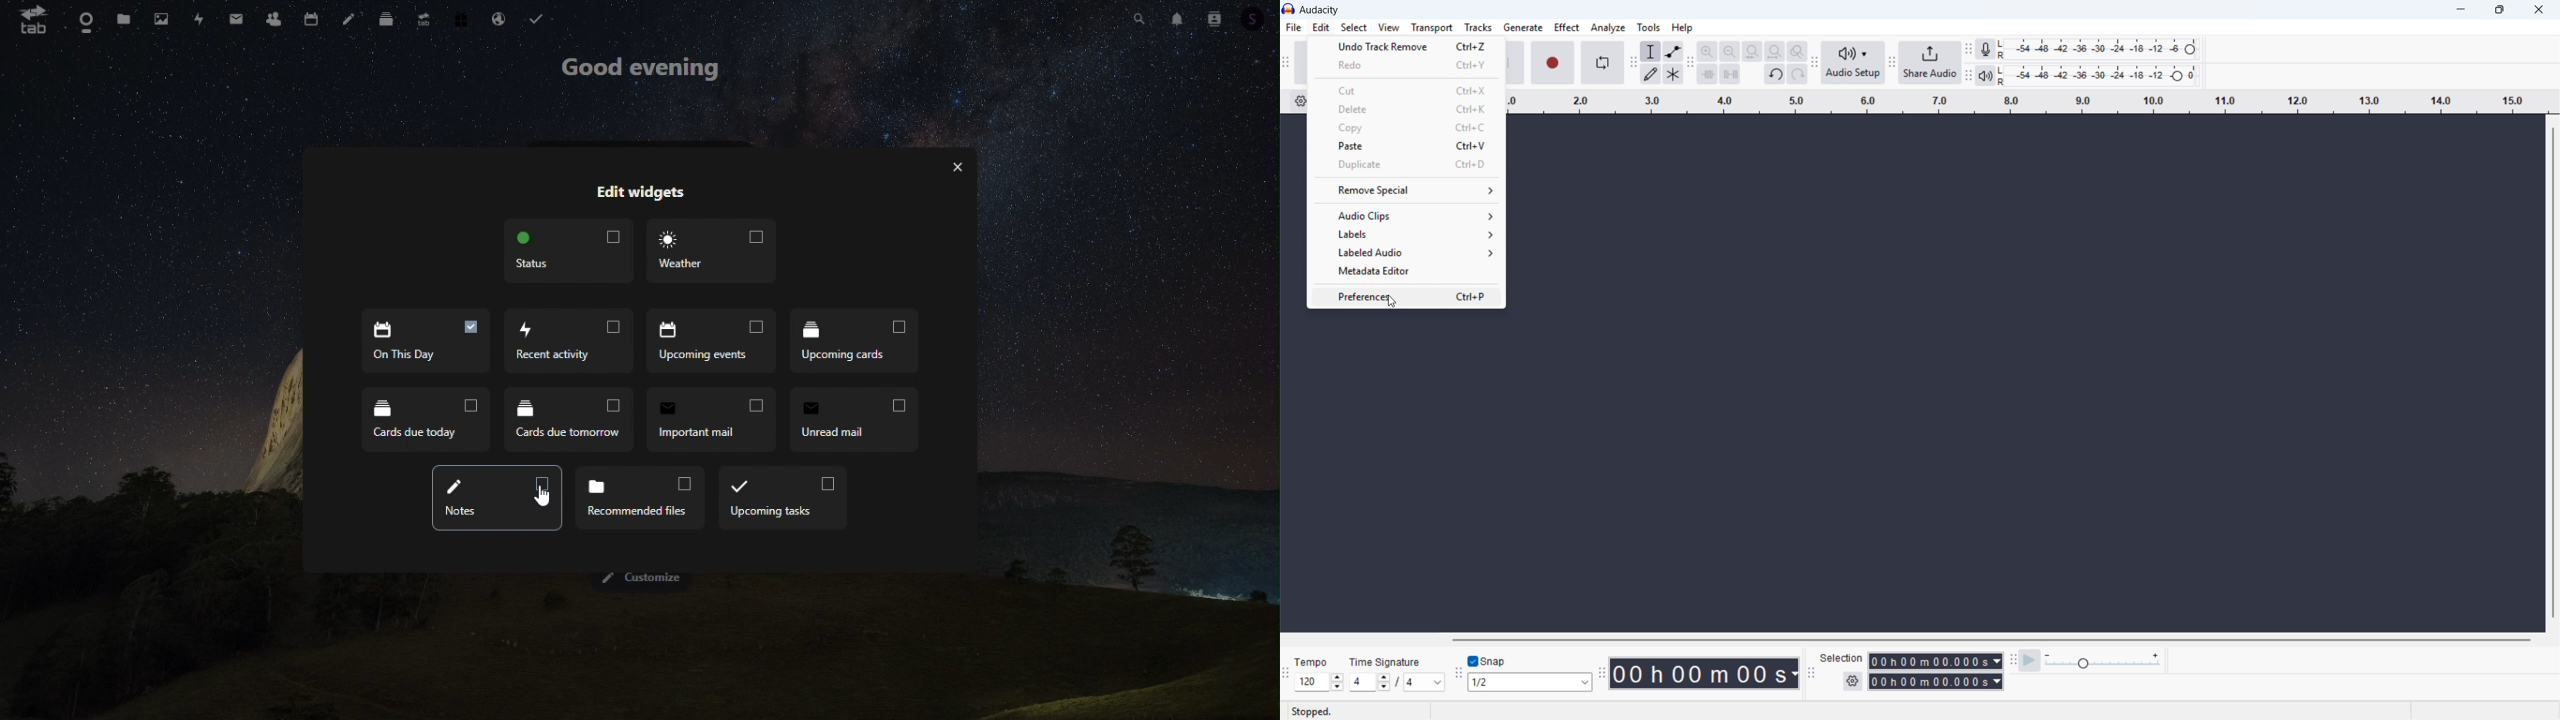 Image resolution: width=2576 pixels, height=728 pixels. I want to click on Activity, so click(201, 19).